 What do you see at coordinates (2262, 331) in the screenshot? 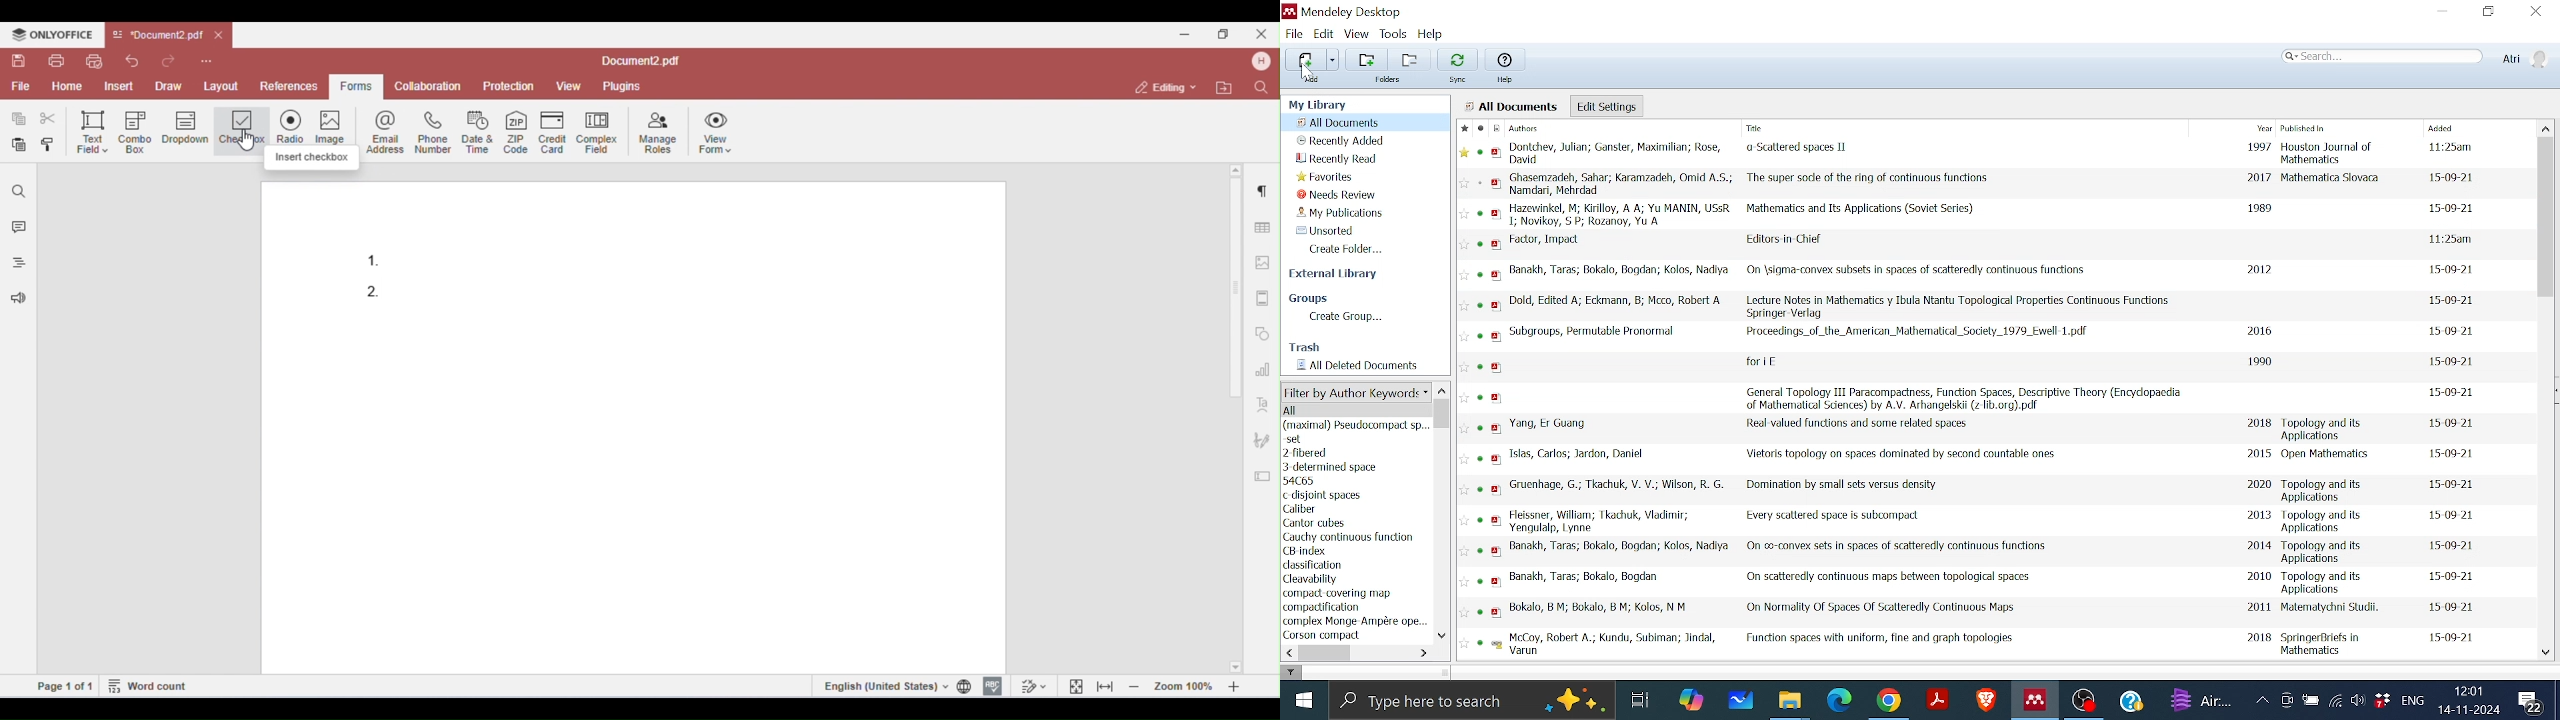
I see `2016` at bounding box center [2262, 331].